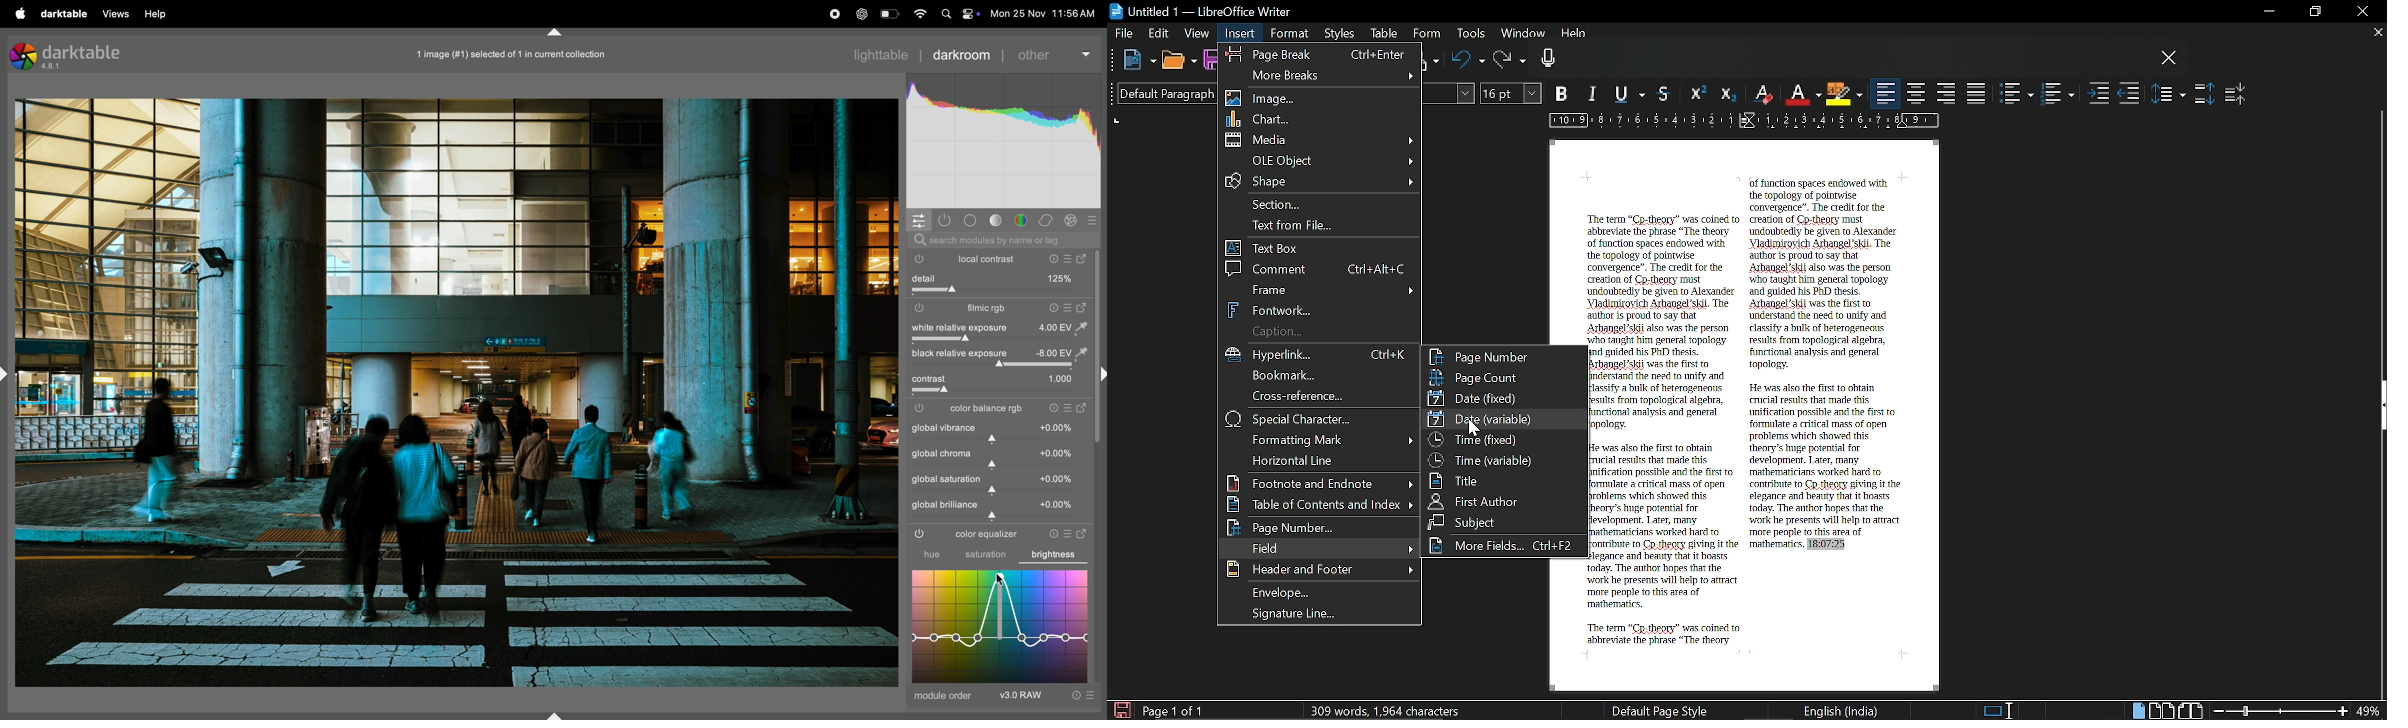 This screenshot has width=2408, height=728. What do you see at coordinates (1318, 181) in the screenshot?
I see `Shape` at bounding box center [1318, 181].